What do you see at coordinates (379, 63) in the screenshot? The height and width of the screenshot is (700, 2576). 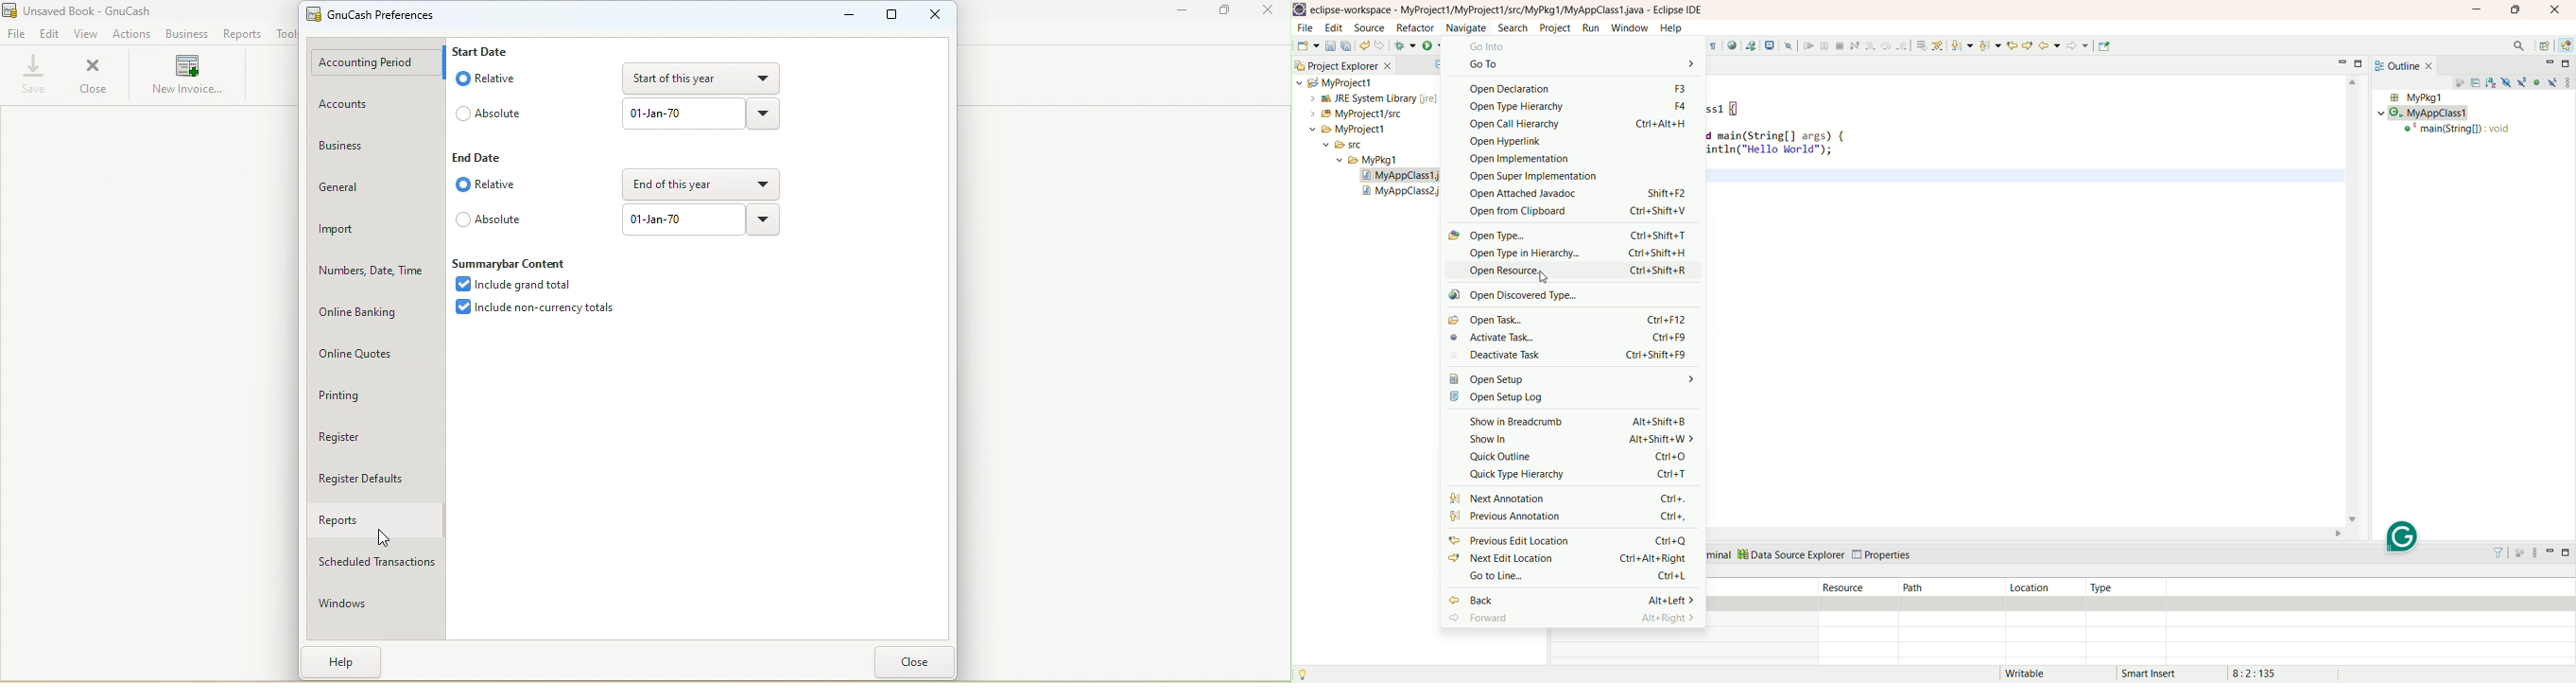 I see `Accounting period` at bounding box center [379, 63].